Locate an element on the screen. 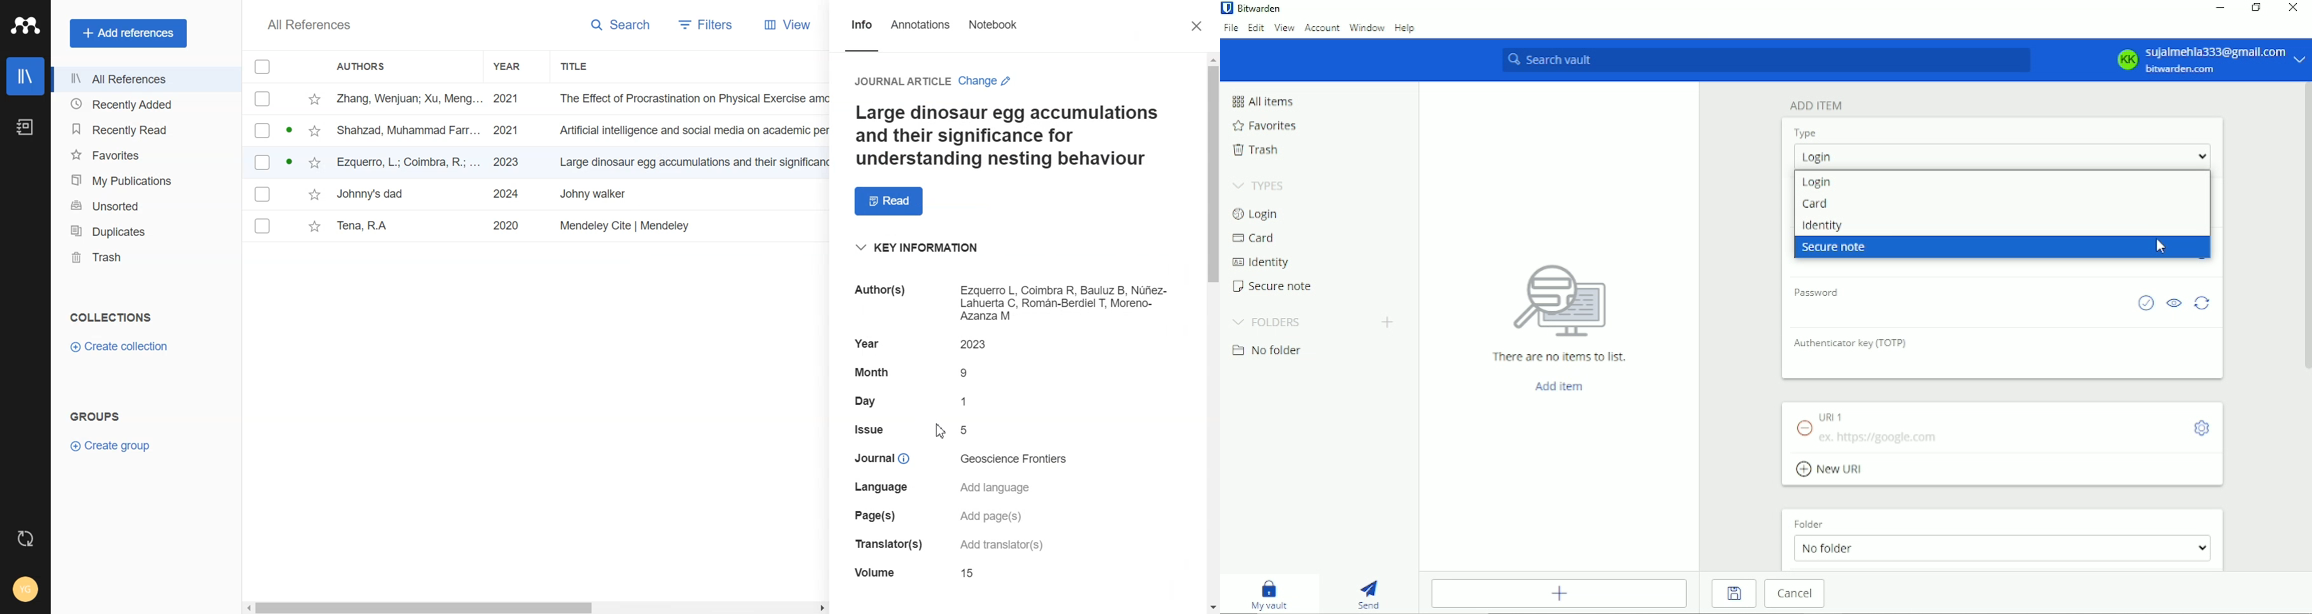  details is located at coordinates (869, 430).